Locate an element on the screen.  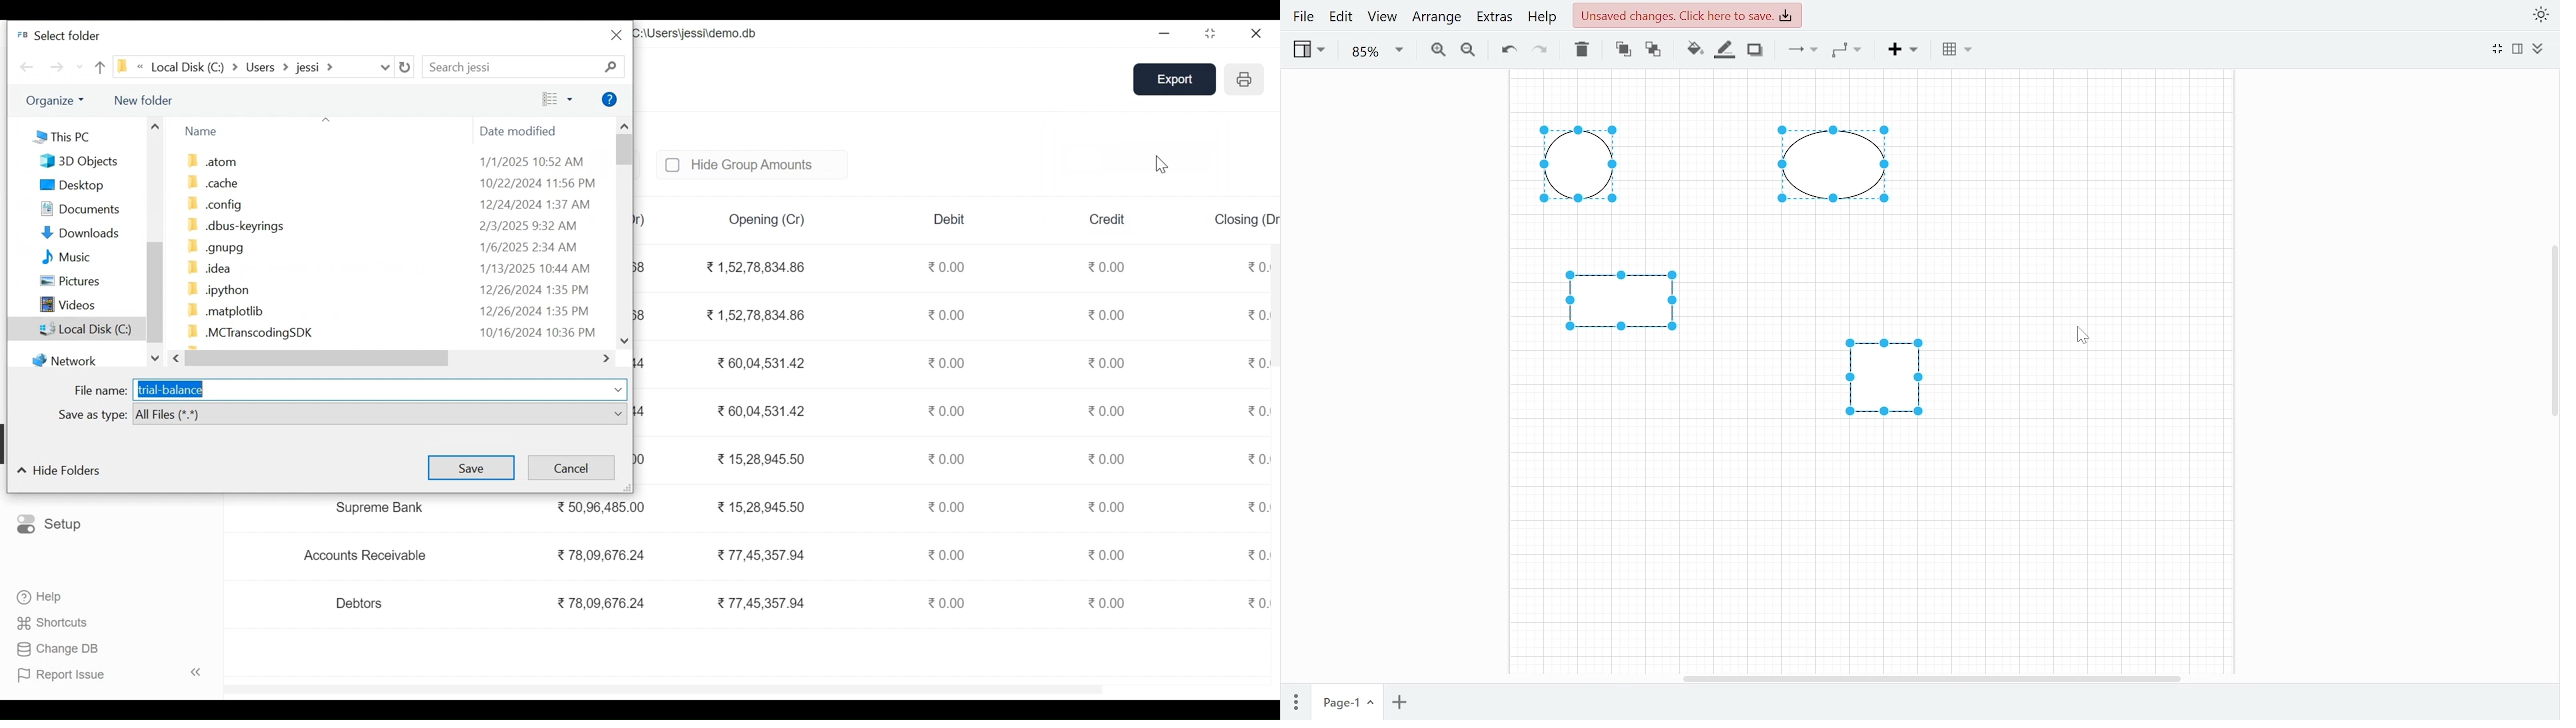
 is located at coordinates (1342, 18).